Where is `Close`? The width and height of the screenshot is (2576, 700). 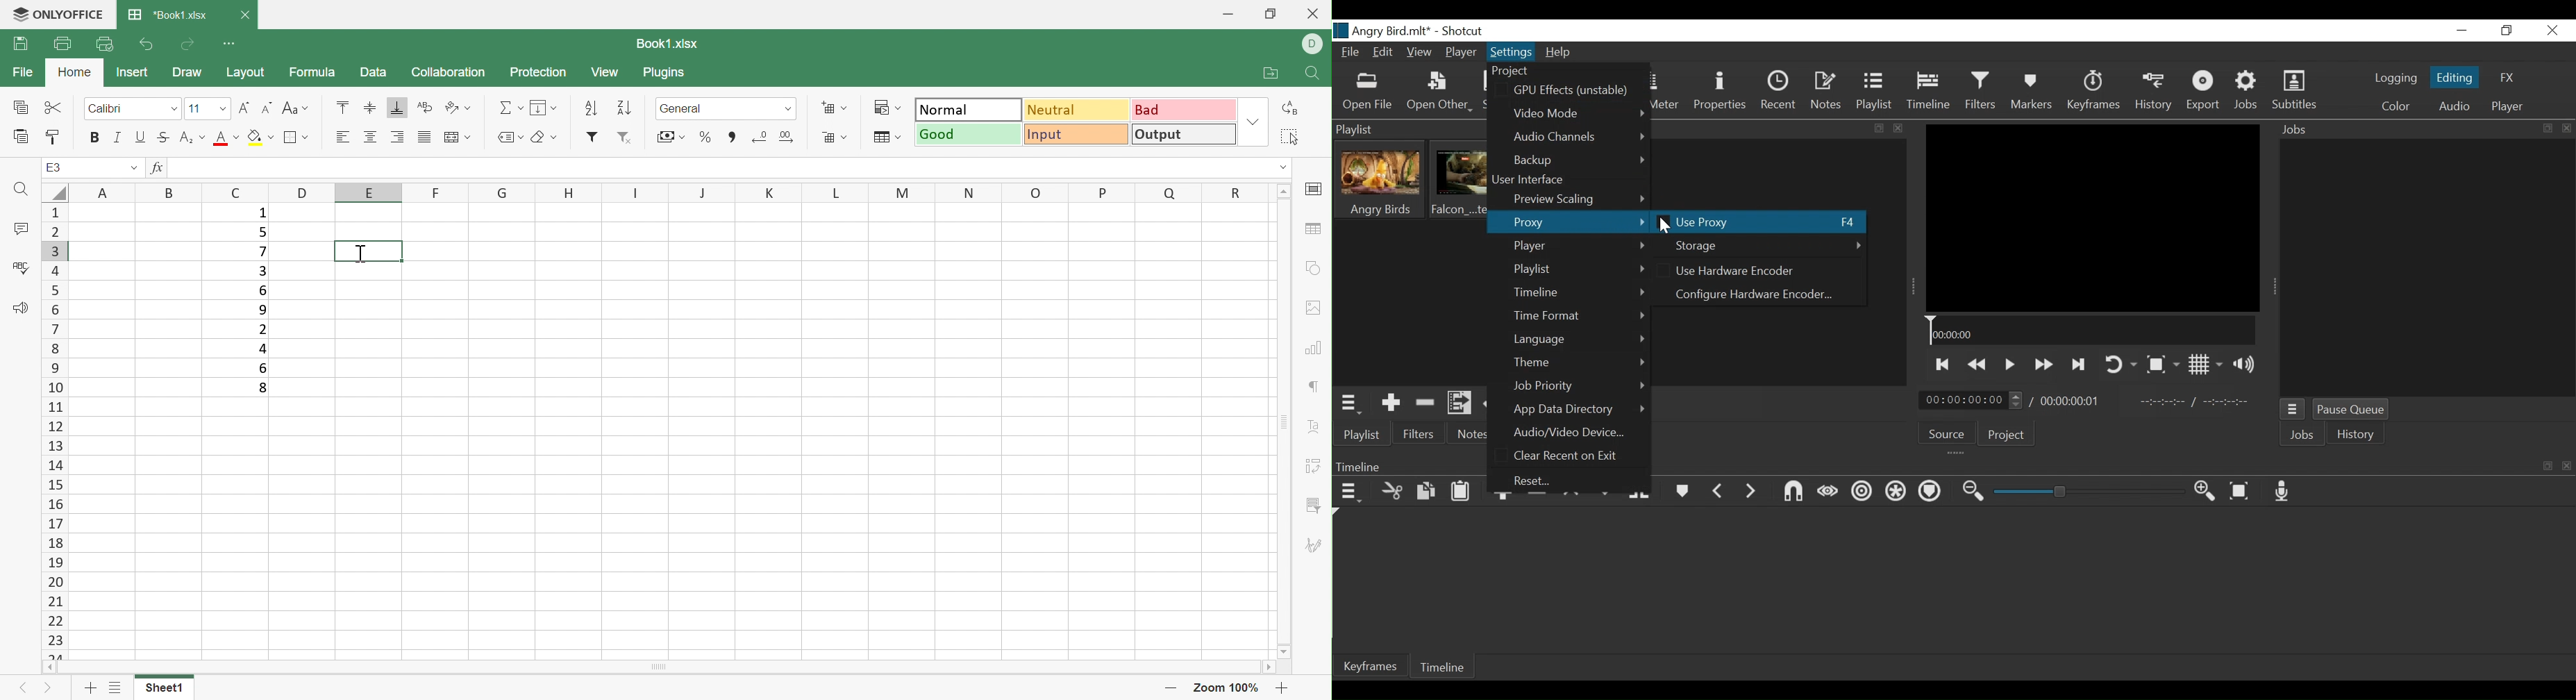 Close is located at coordinates (249, 15).